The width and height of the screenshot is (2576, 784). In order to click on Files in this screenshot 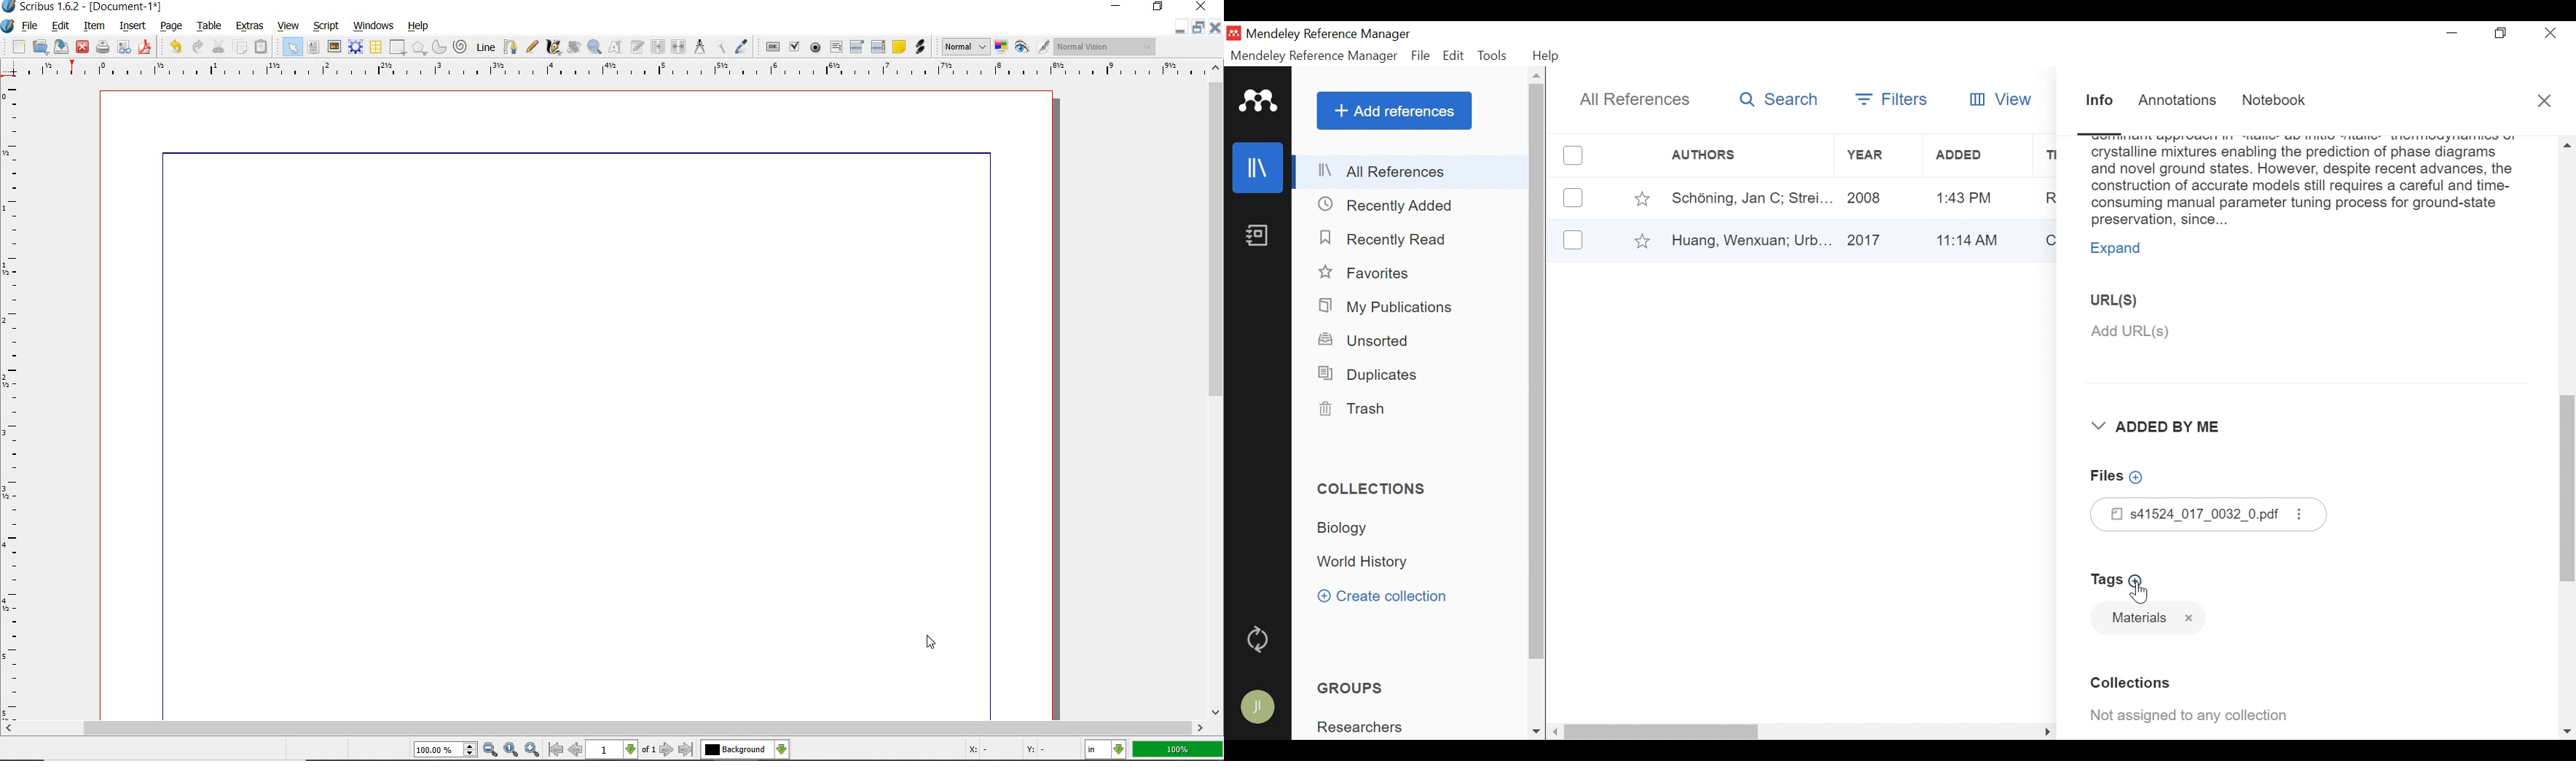, I will do `click(2210, 514)`.